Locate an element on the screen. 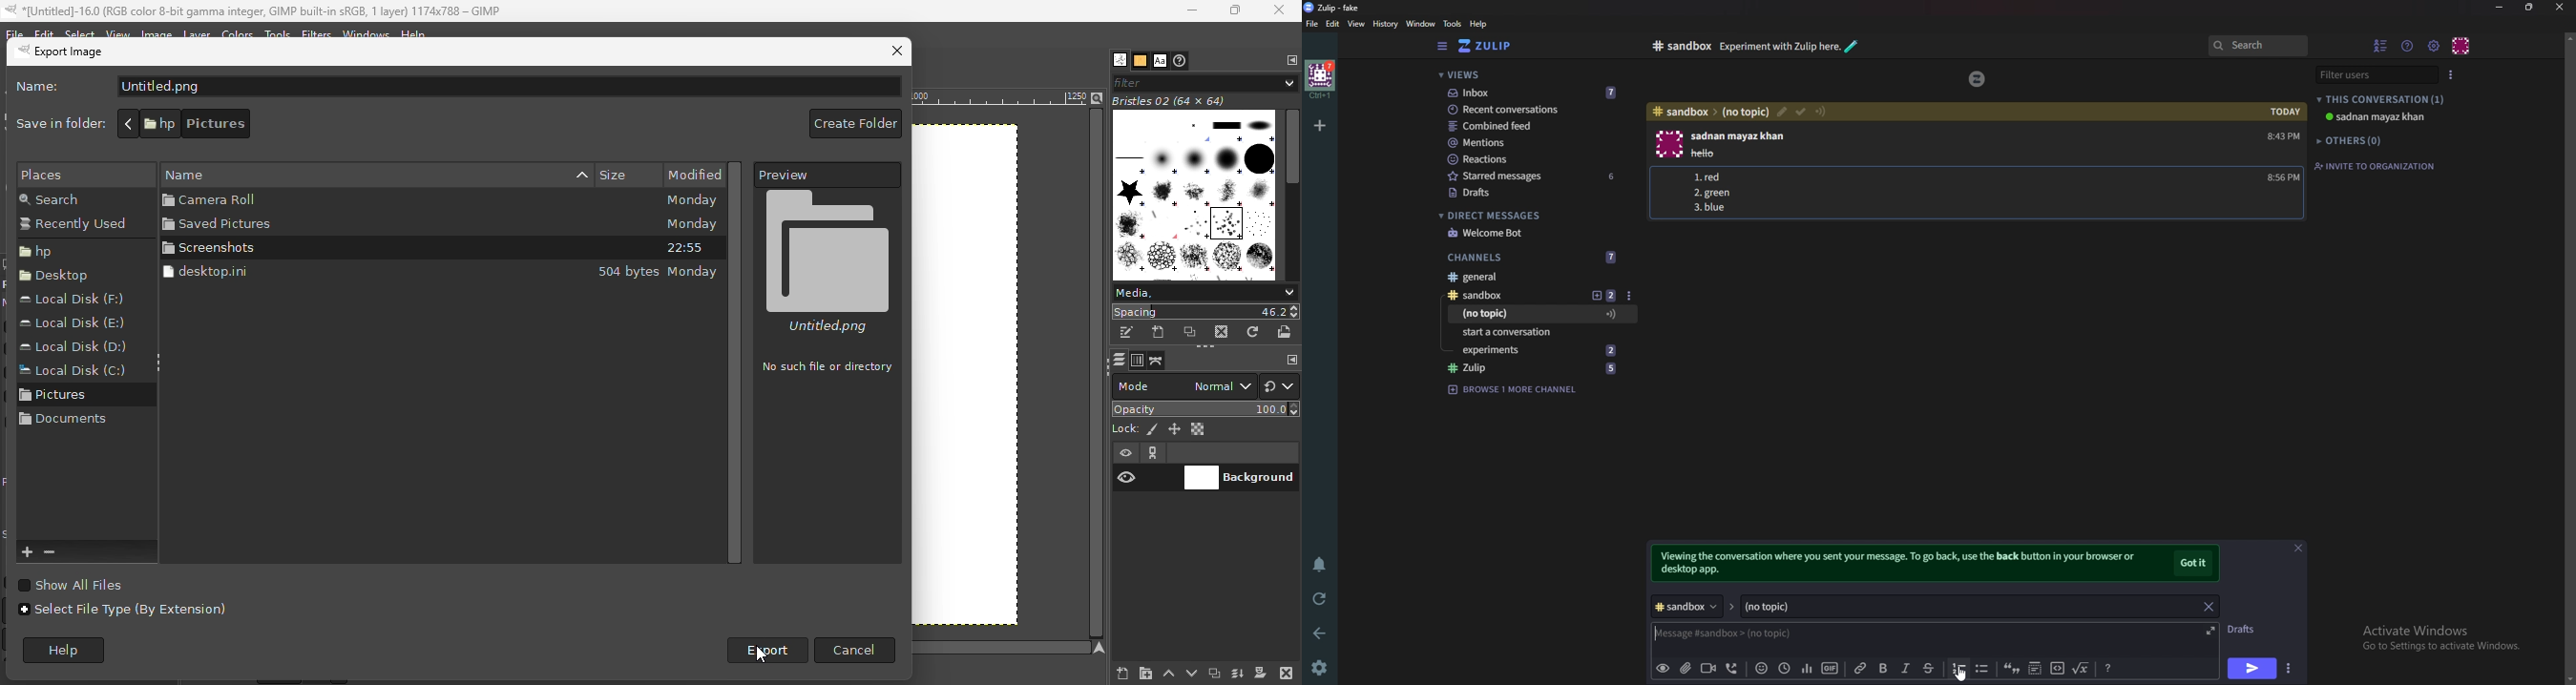 This screenshot has height=700, width=2576. Resize is located at coordinates (2530, 7).